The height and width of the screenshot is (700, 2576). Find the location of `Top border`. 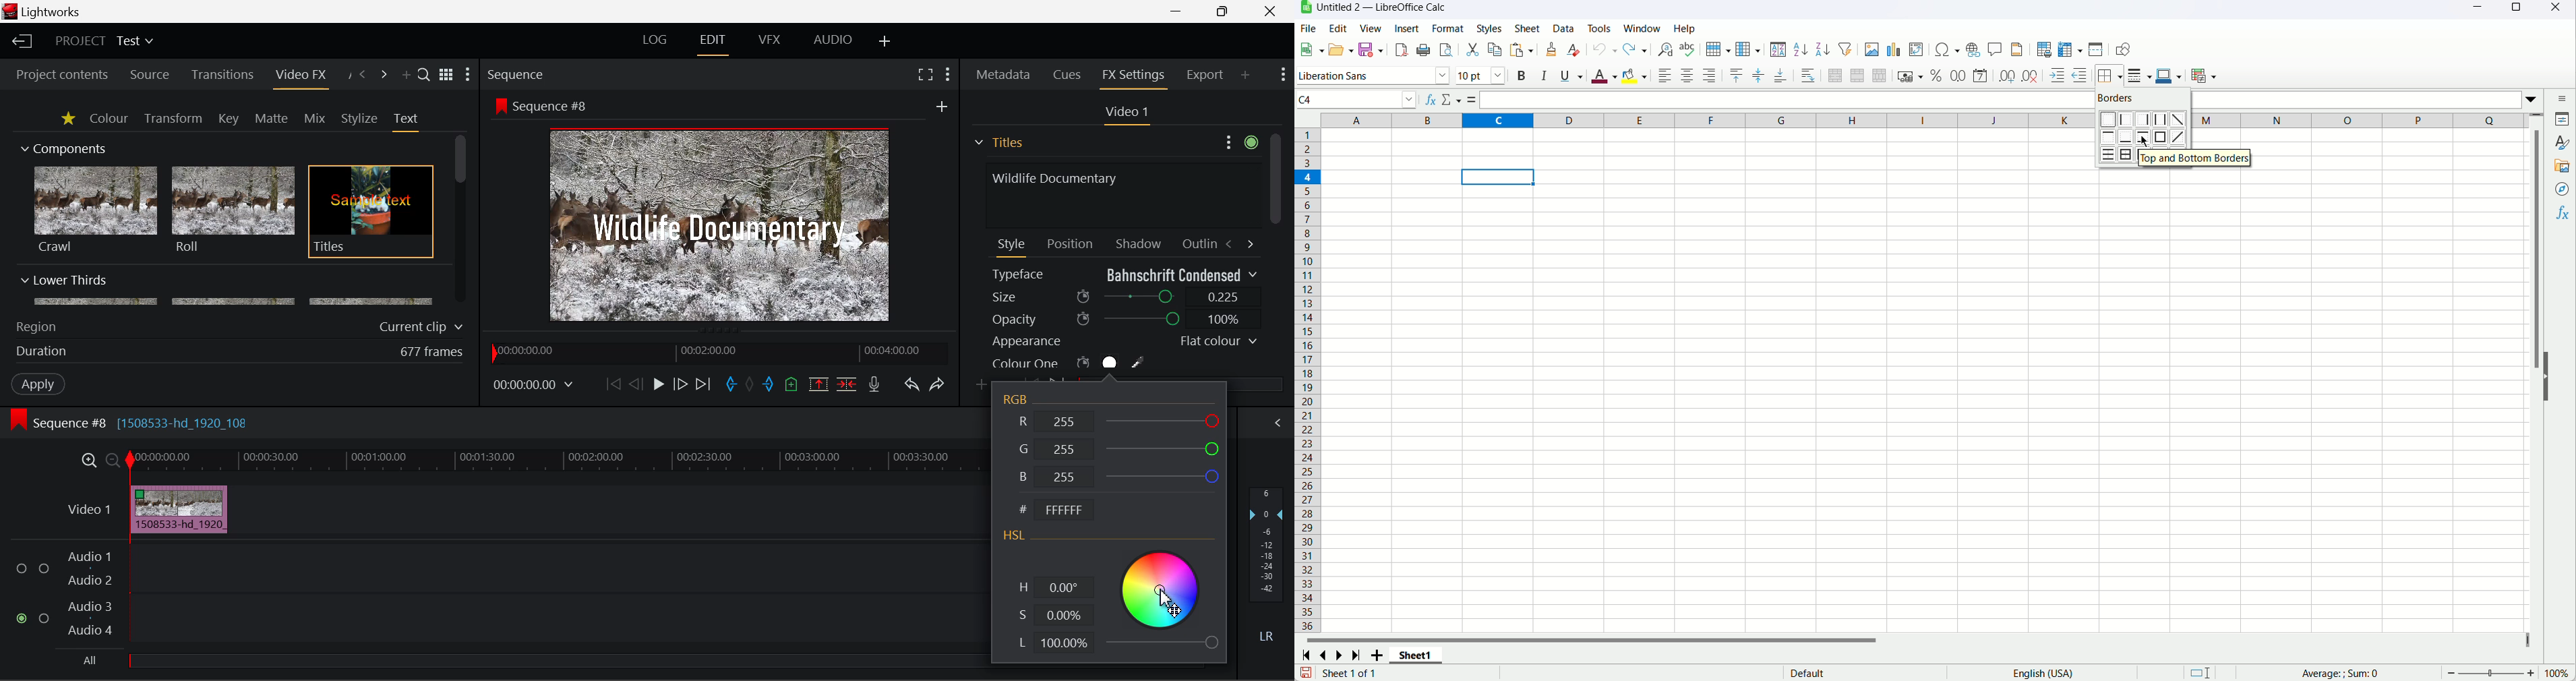

Top border is located at coordinates (2108, 136).